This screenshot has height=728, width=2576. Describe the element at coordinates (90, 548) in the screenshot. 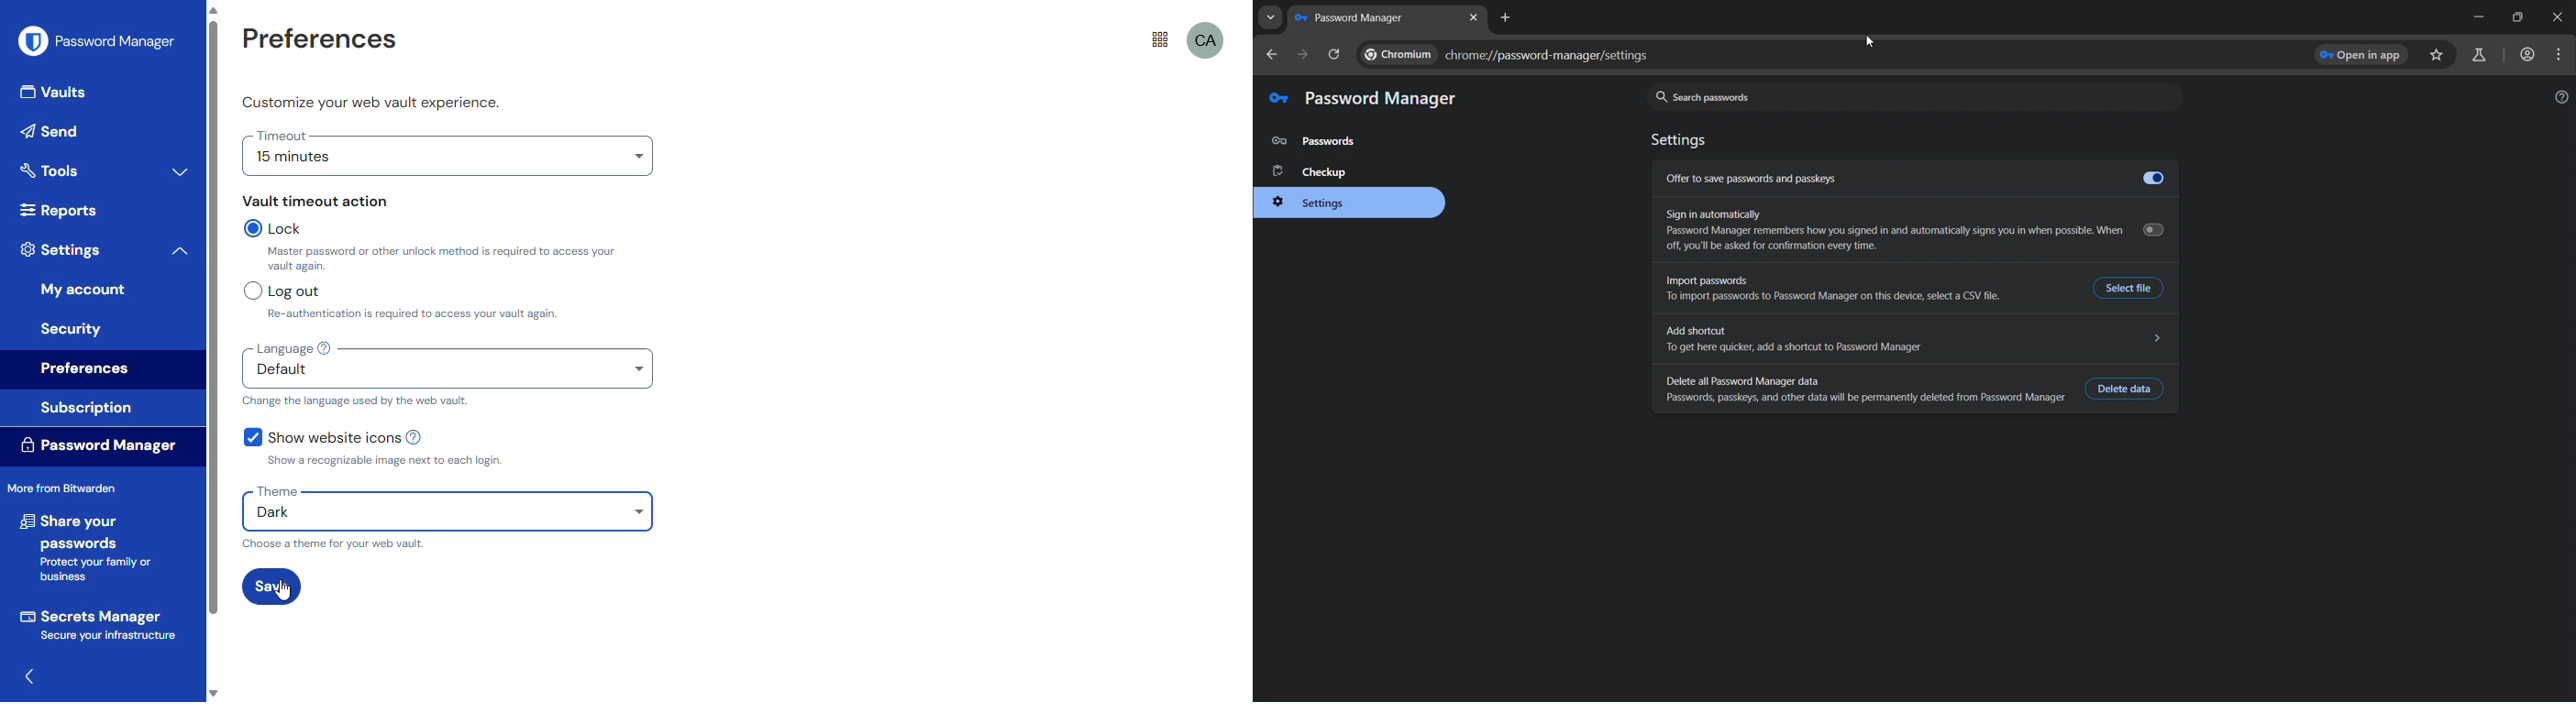

I see `share your passwords Protect your family or business` at that location.